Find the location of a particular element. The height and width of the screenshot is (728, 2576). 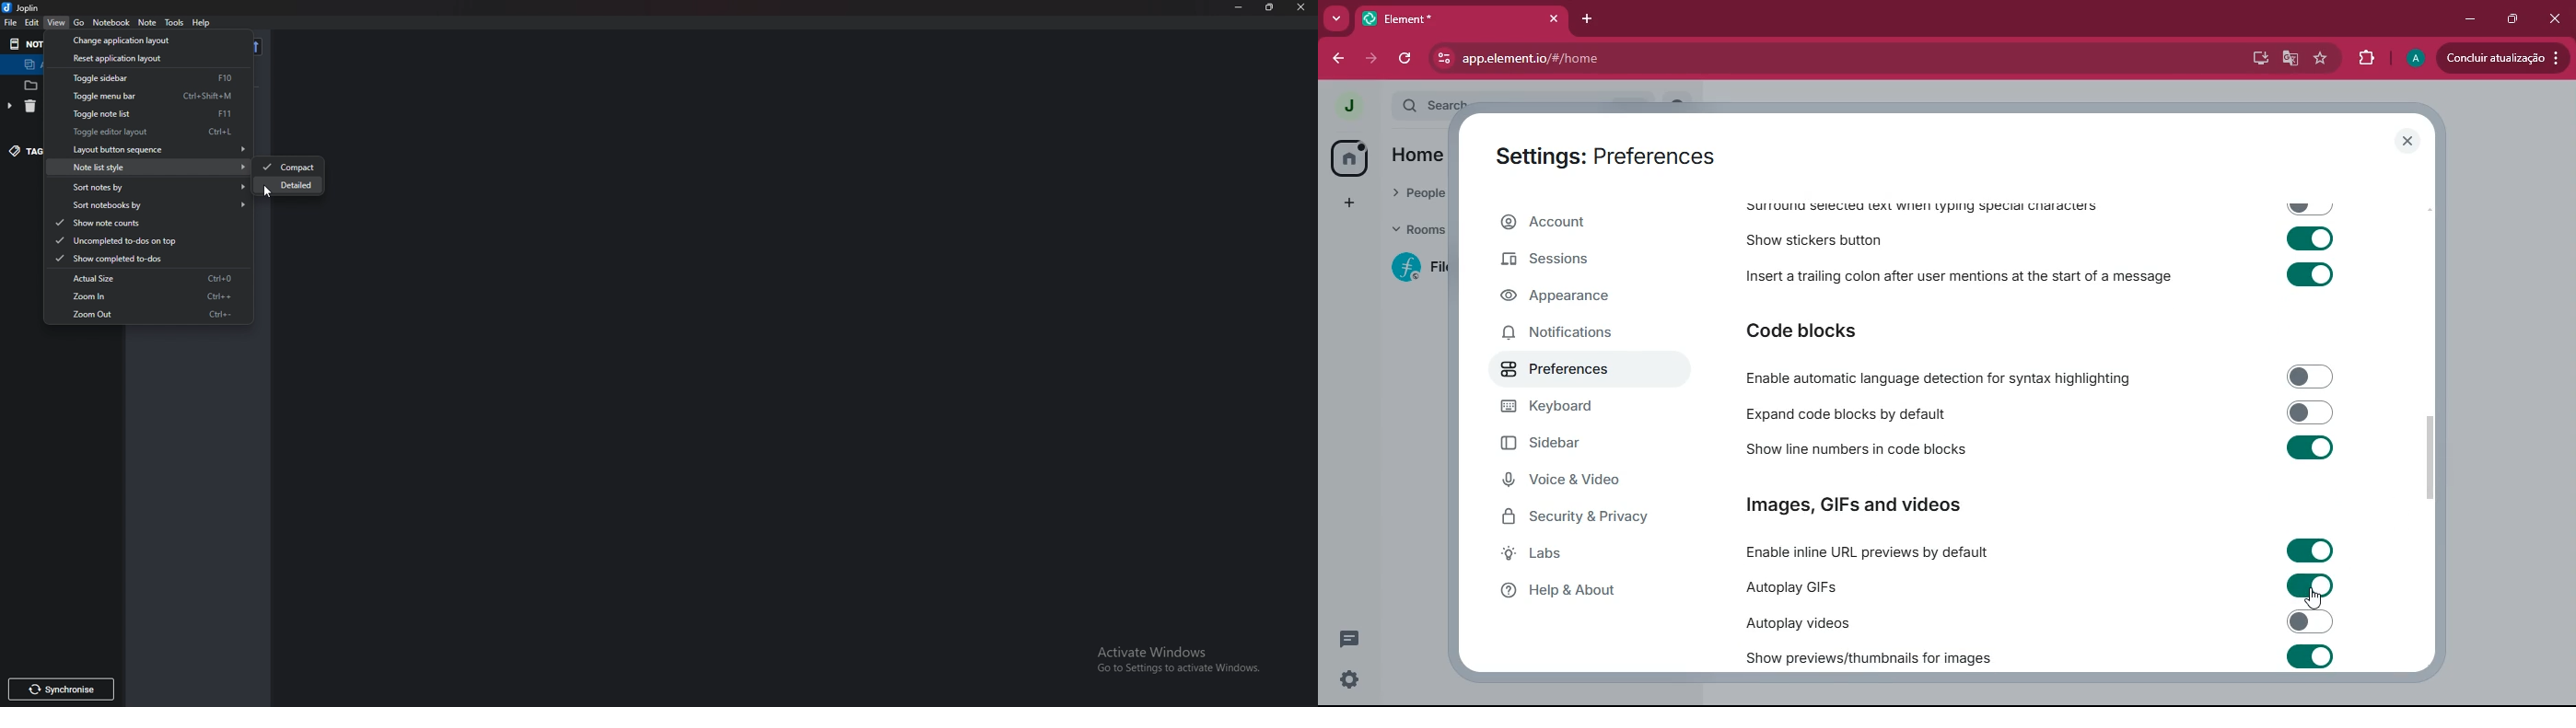

cursor is located at coordinates (269, 192).